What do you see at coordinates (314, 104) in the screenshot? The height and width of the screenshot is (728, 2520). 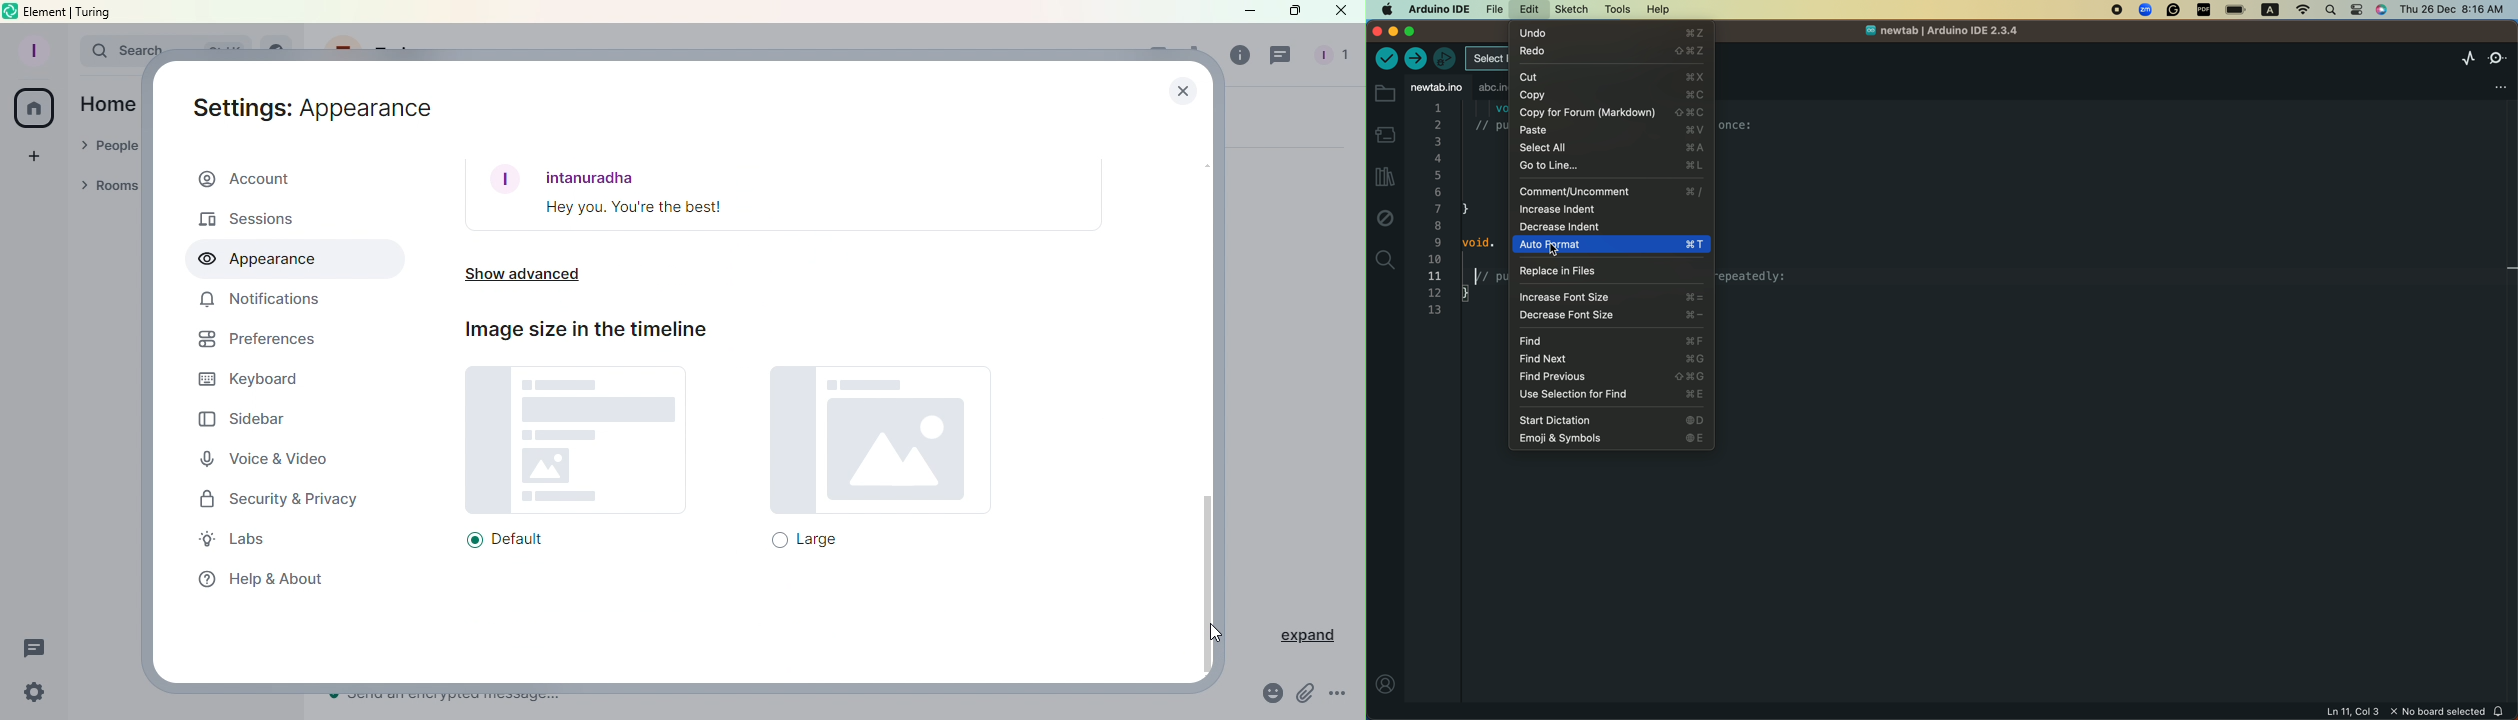 I see `Settings: Appearance` at bounding box center [314, 104].